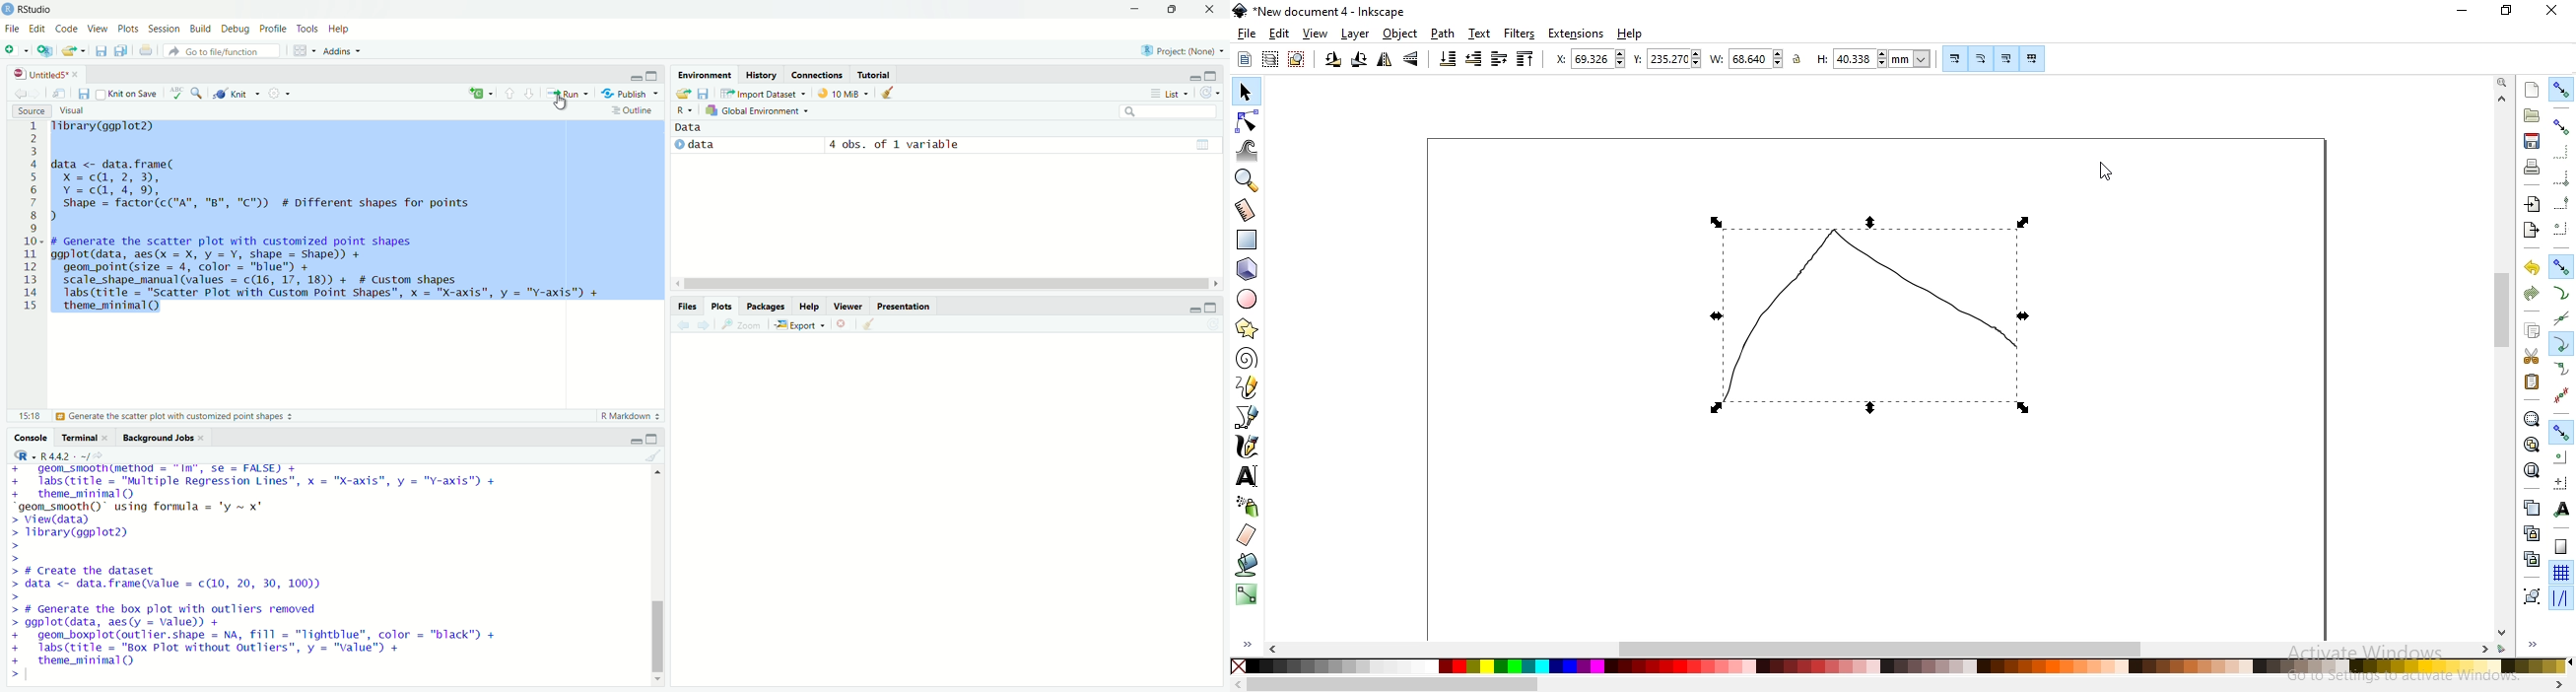  What do you see at coordinates (65, 456) in the screenshot?
I see `R 4.4.2 .~/` at bounding box center [65, 456].